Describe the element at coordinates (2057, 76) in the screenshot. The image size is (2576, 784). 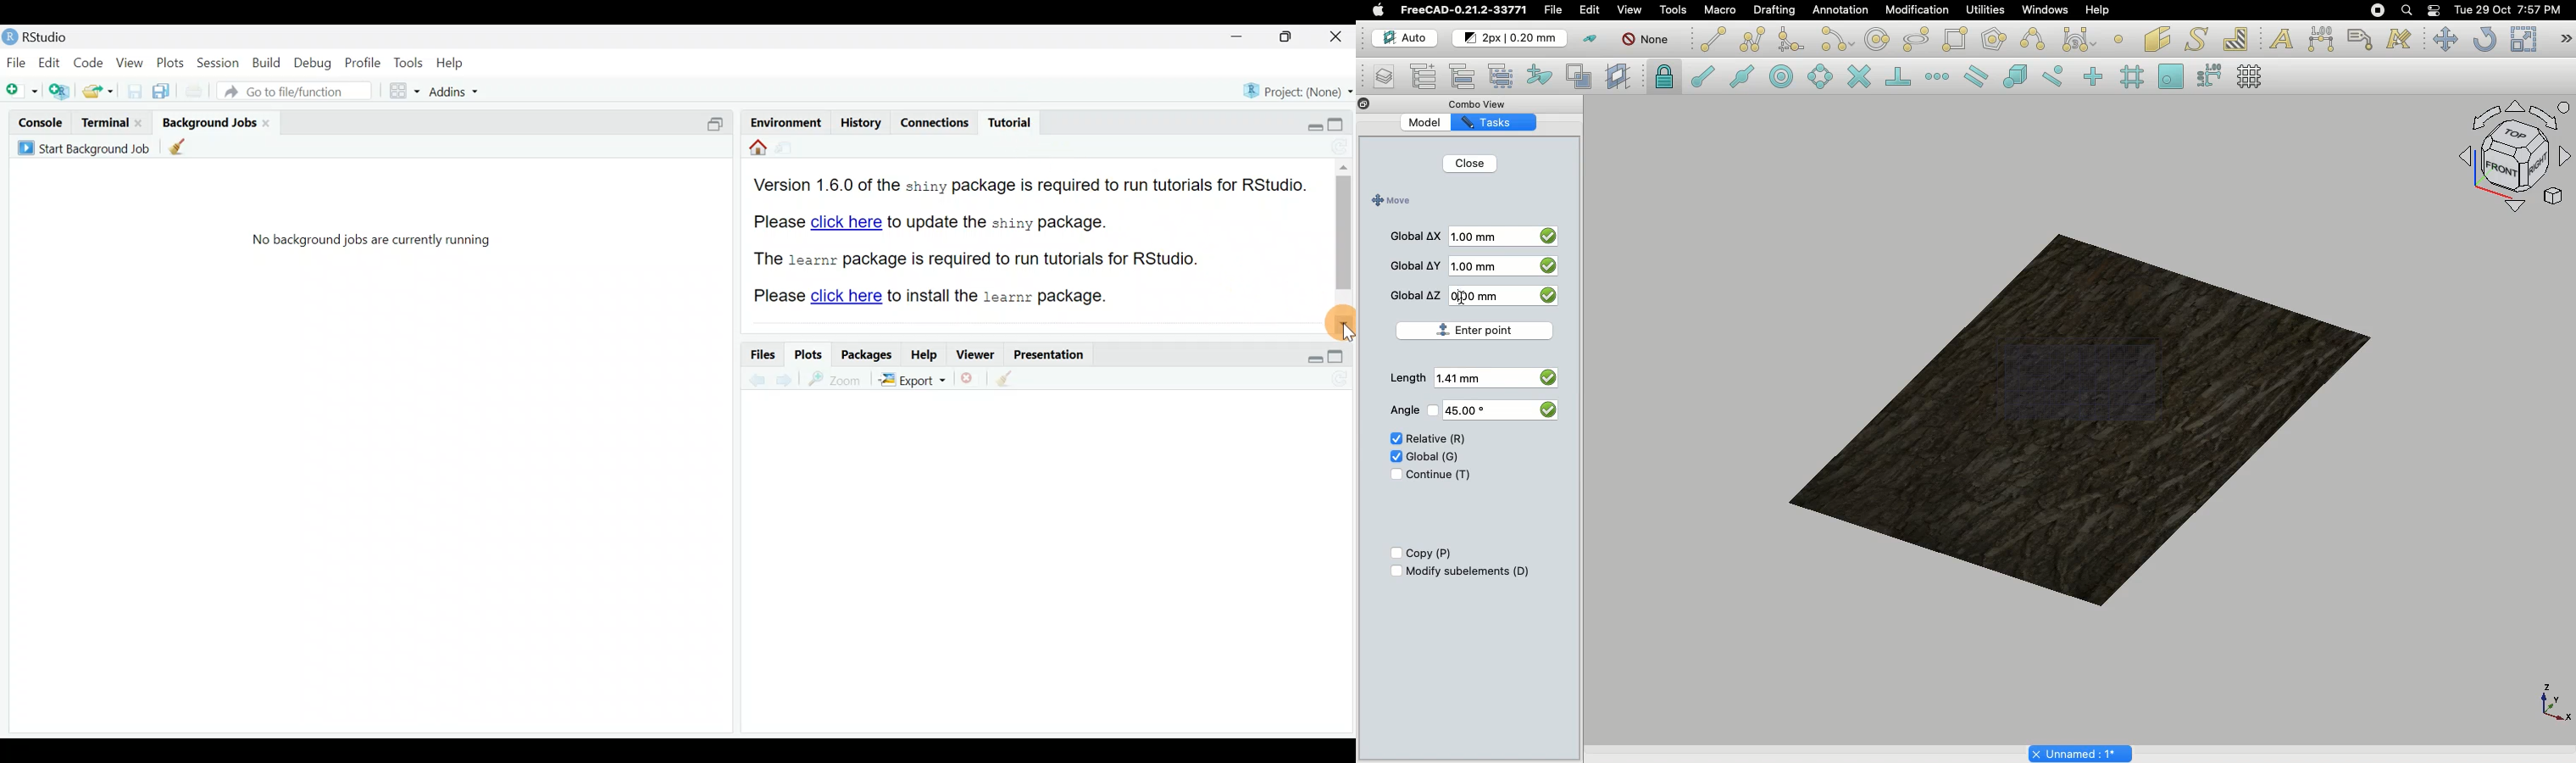
I see `Snap near` at that location.